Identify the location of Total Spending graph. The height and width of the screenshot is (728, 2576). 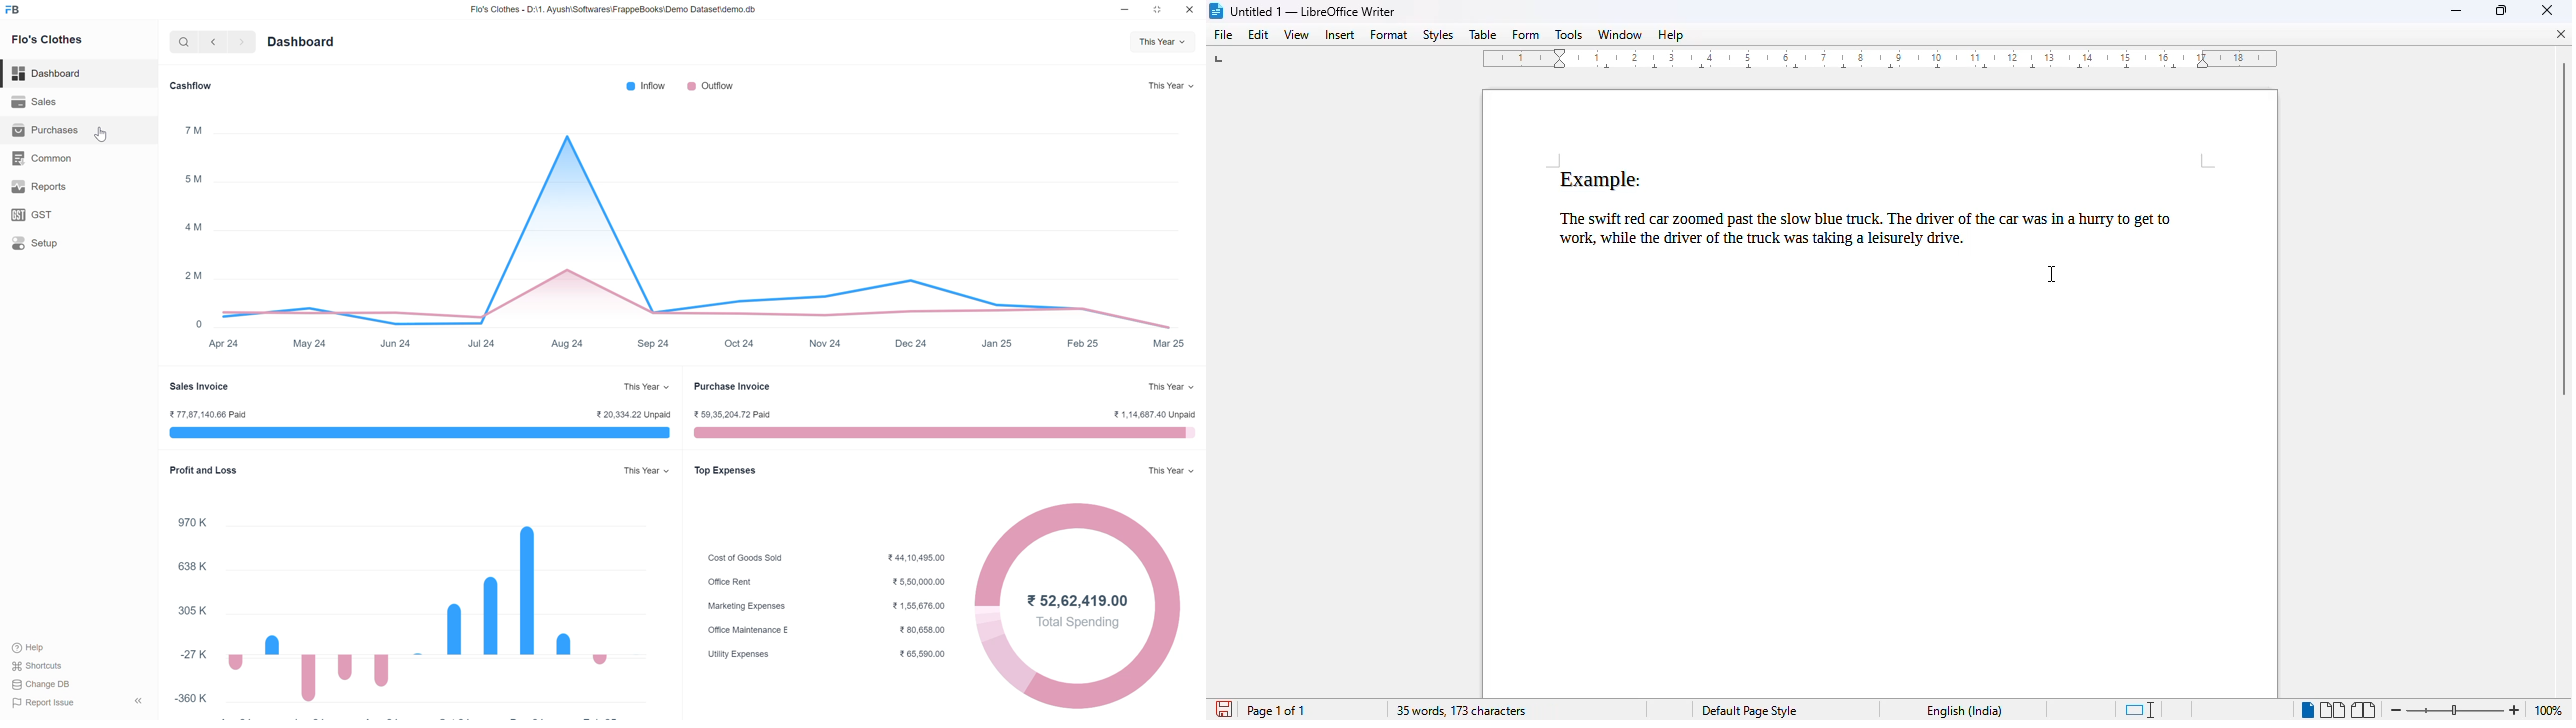
(1079, 545).